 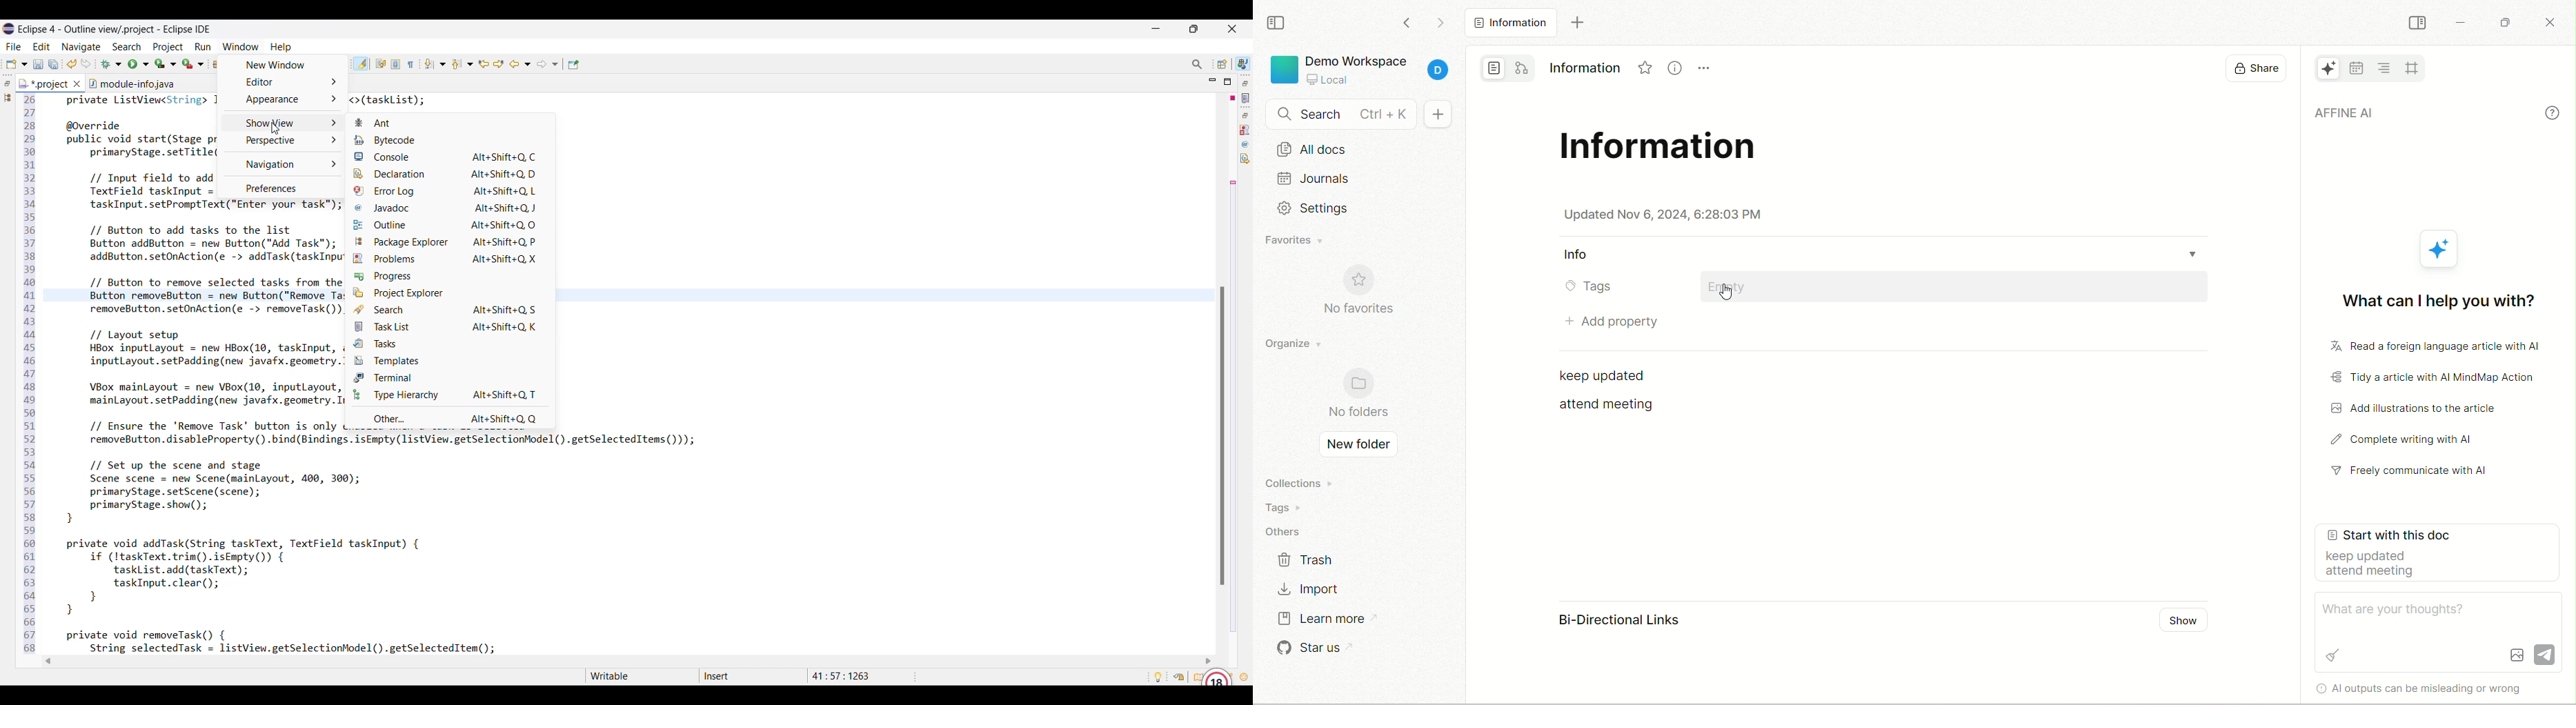 I want to click on Console, so click(x=448, y=157).